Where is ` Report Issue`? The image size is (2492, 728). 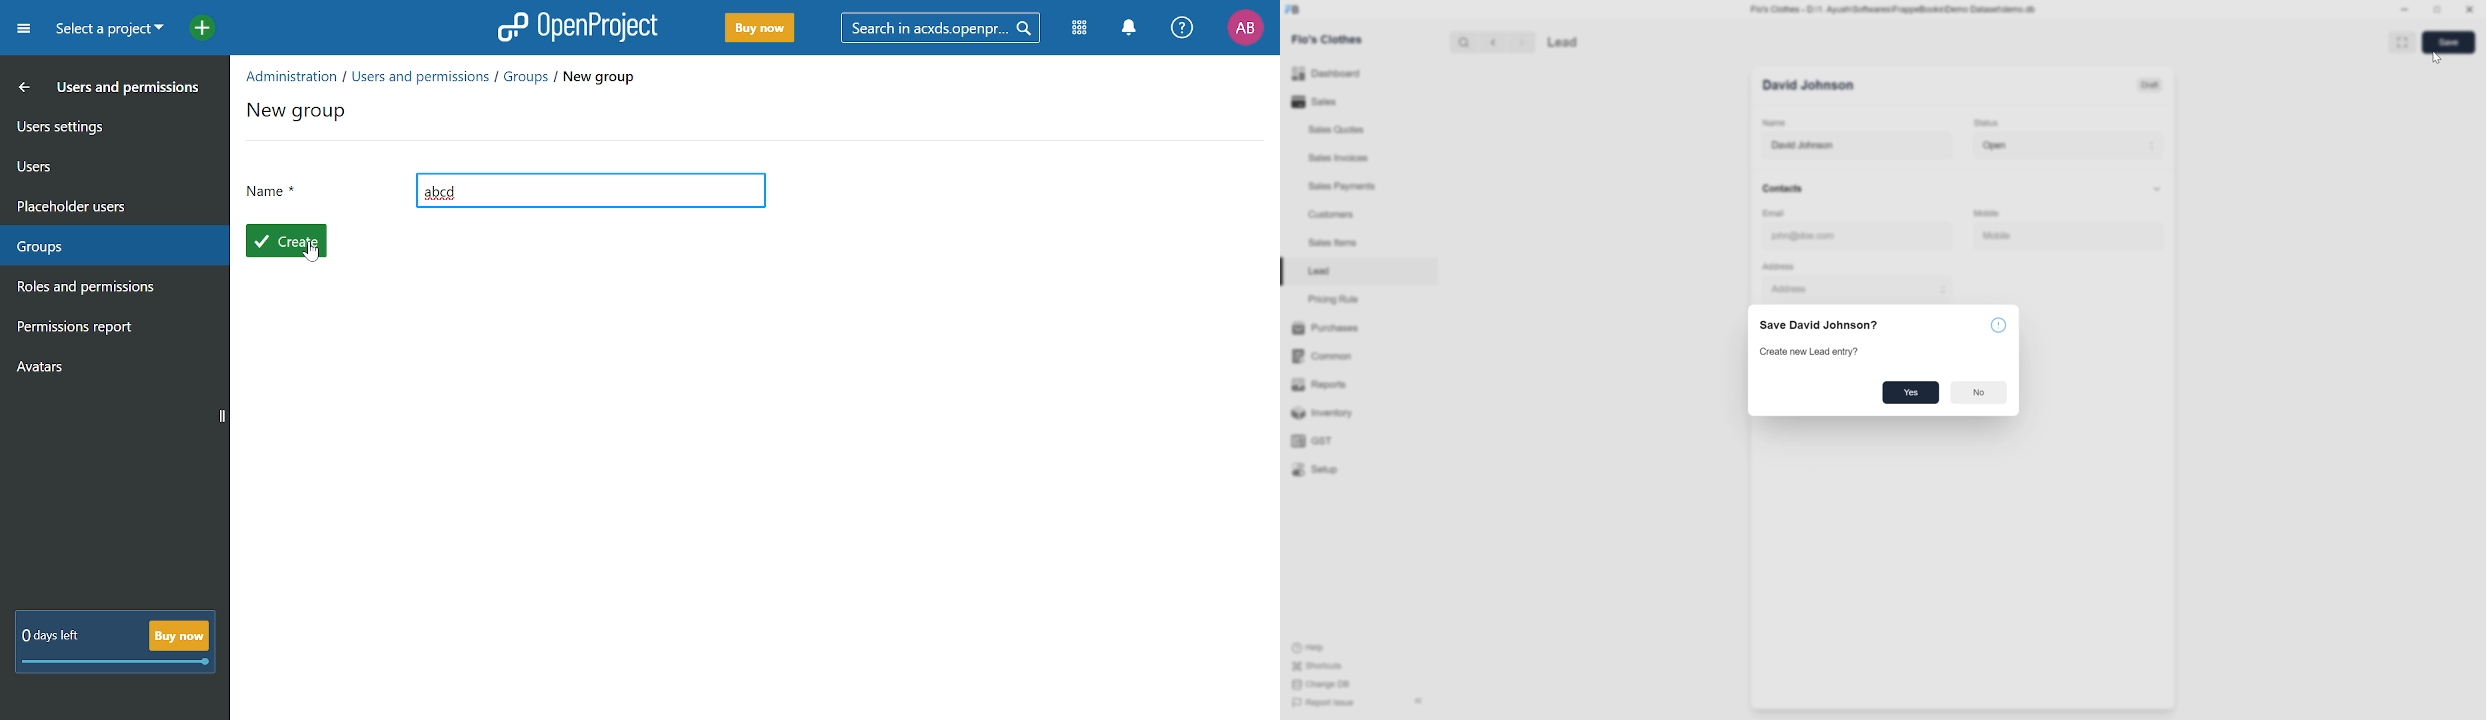  Report Issue is located at coordinates (1325, 703).